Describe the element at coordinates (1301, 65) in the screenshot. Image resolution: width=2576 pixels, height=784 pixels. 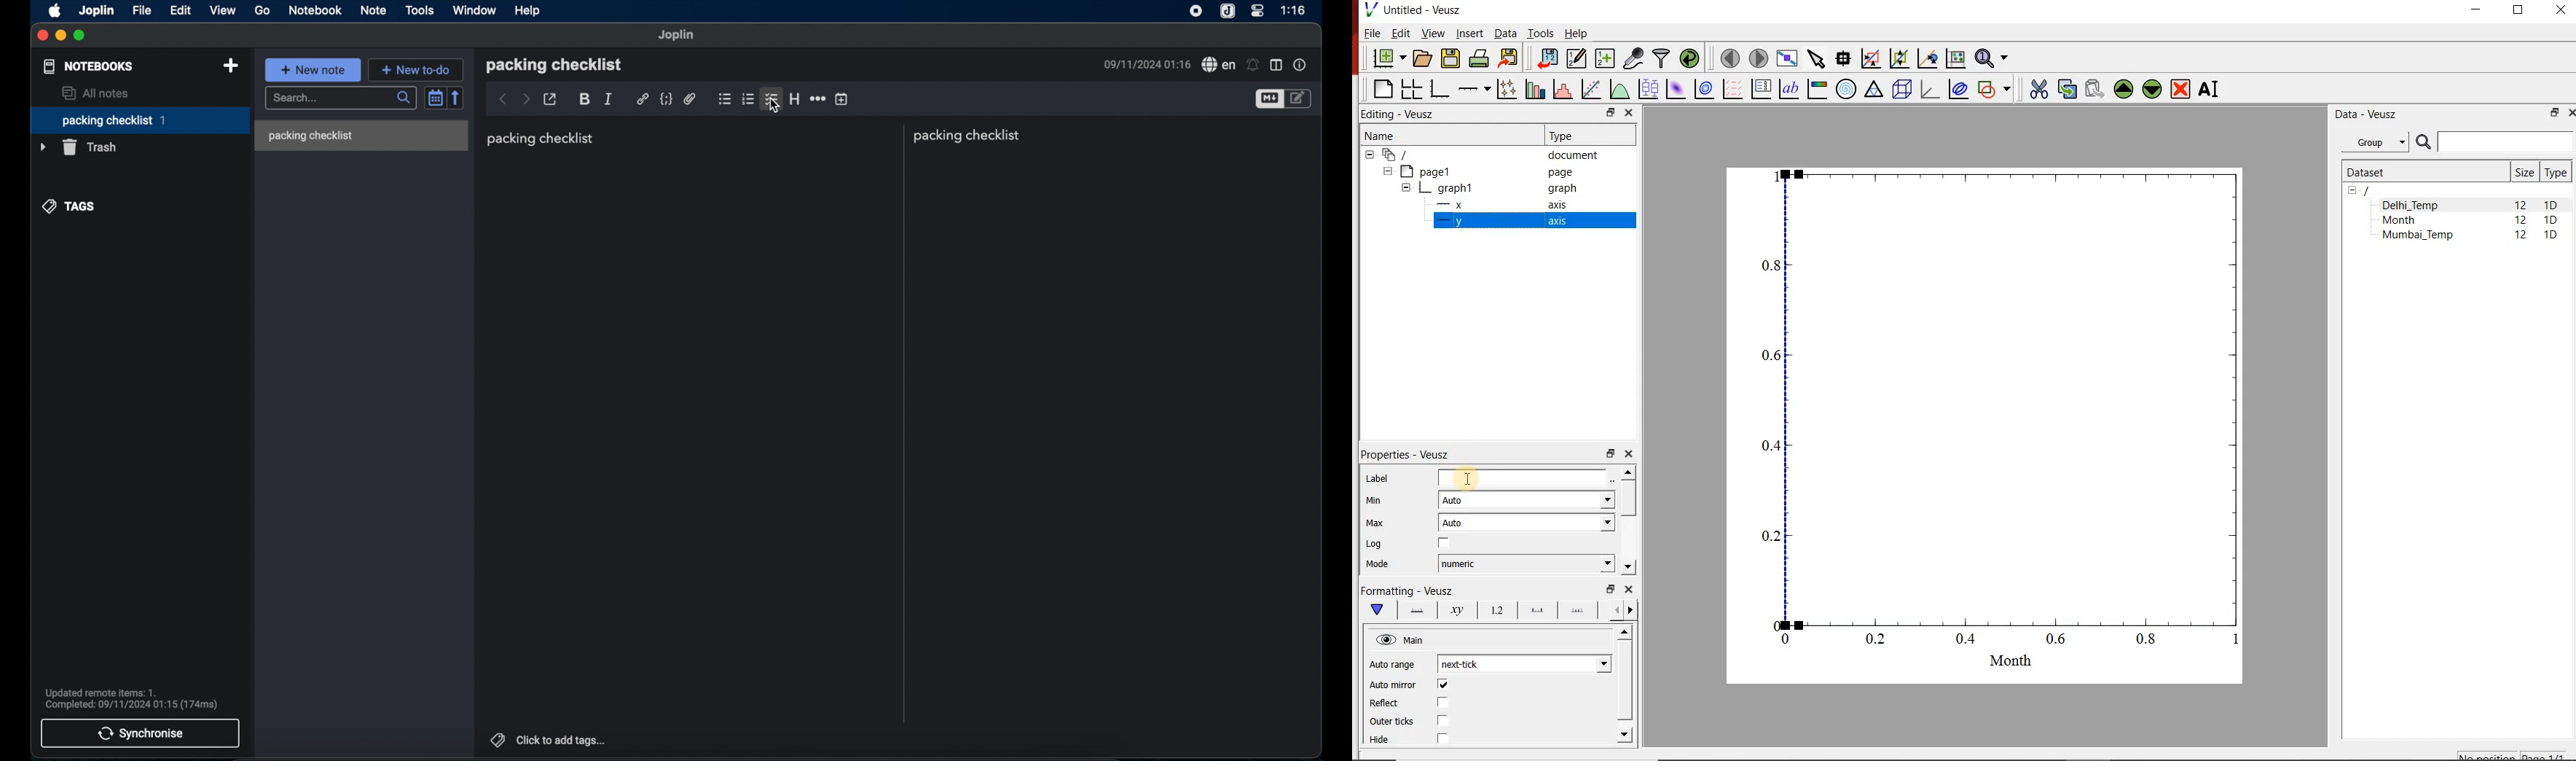
I see `note properties` at that location.